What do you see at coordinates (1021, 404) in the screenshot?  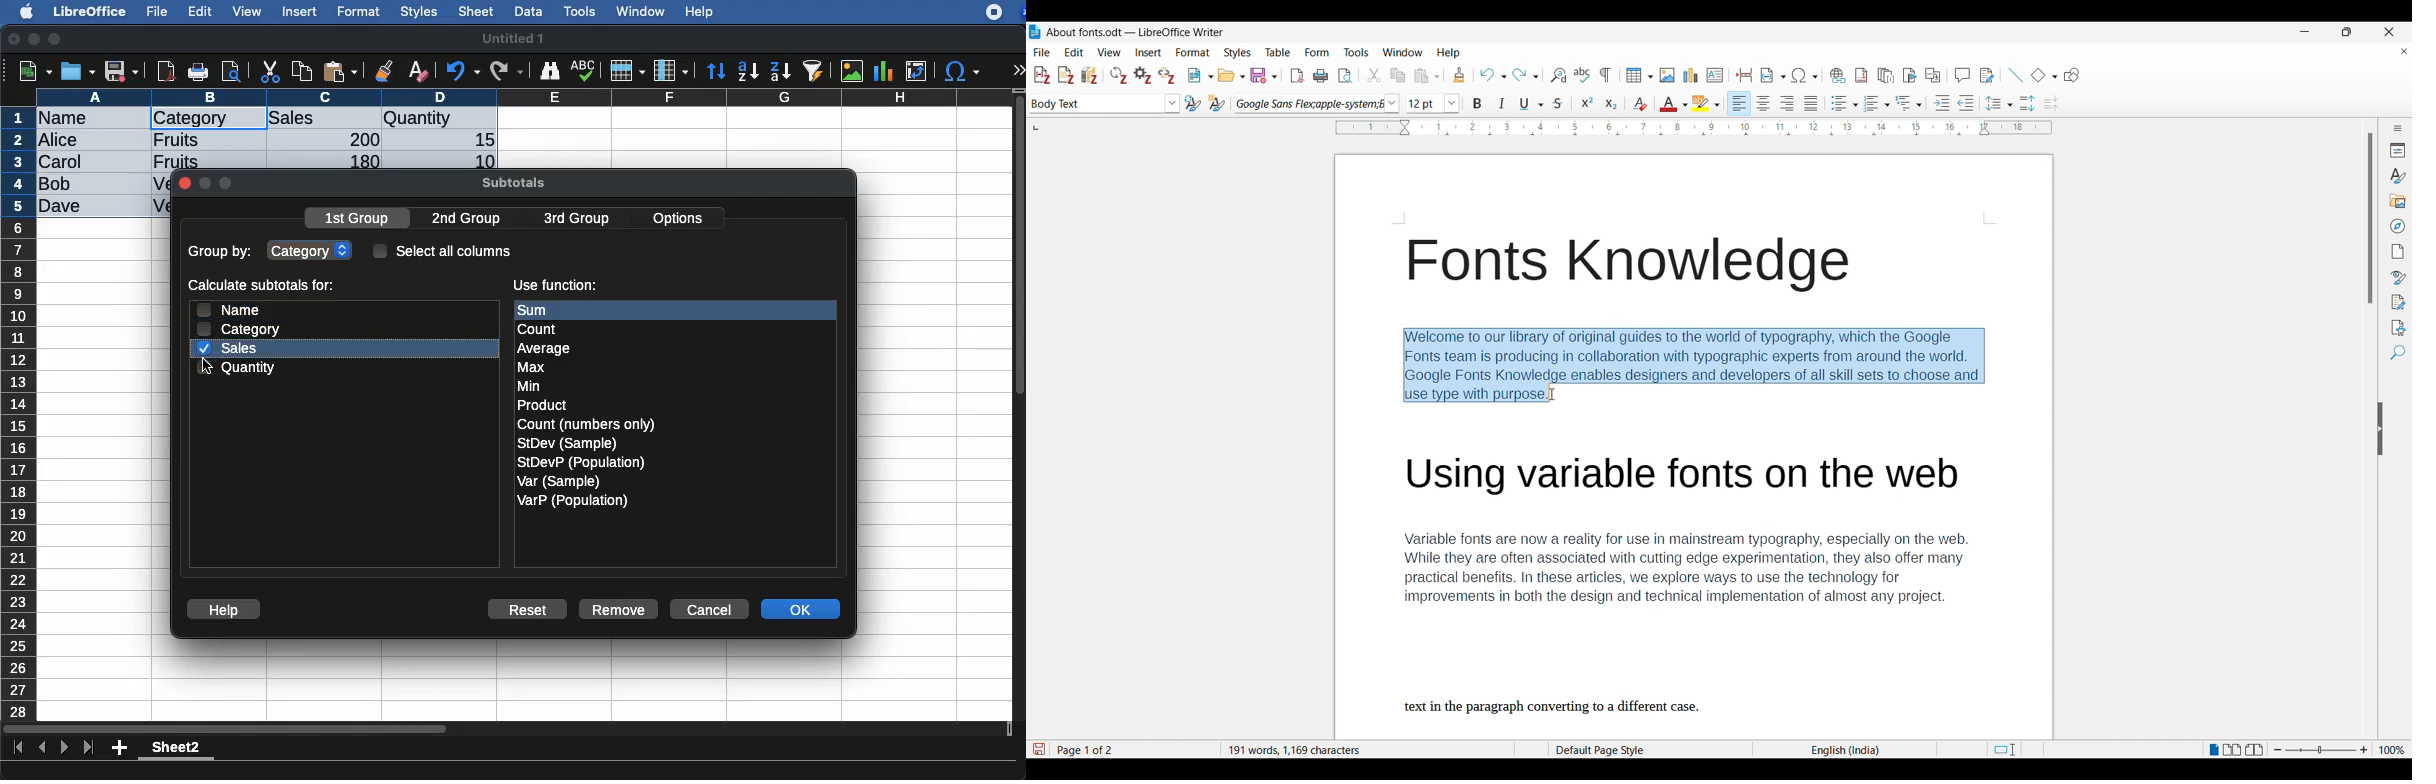 I see `scroll` at bounding box center [1021, 404].